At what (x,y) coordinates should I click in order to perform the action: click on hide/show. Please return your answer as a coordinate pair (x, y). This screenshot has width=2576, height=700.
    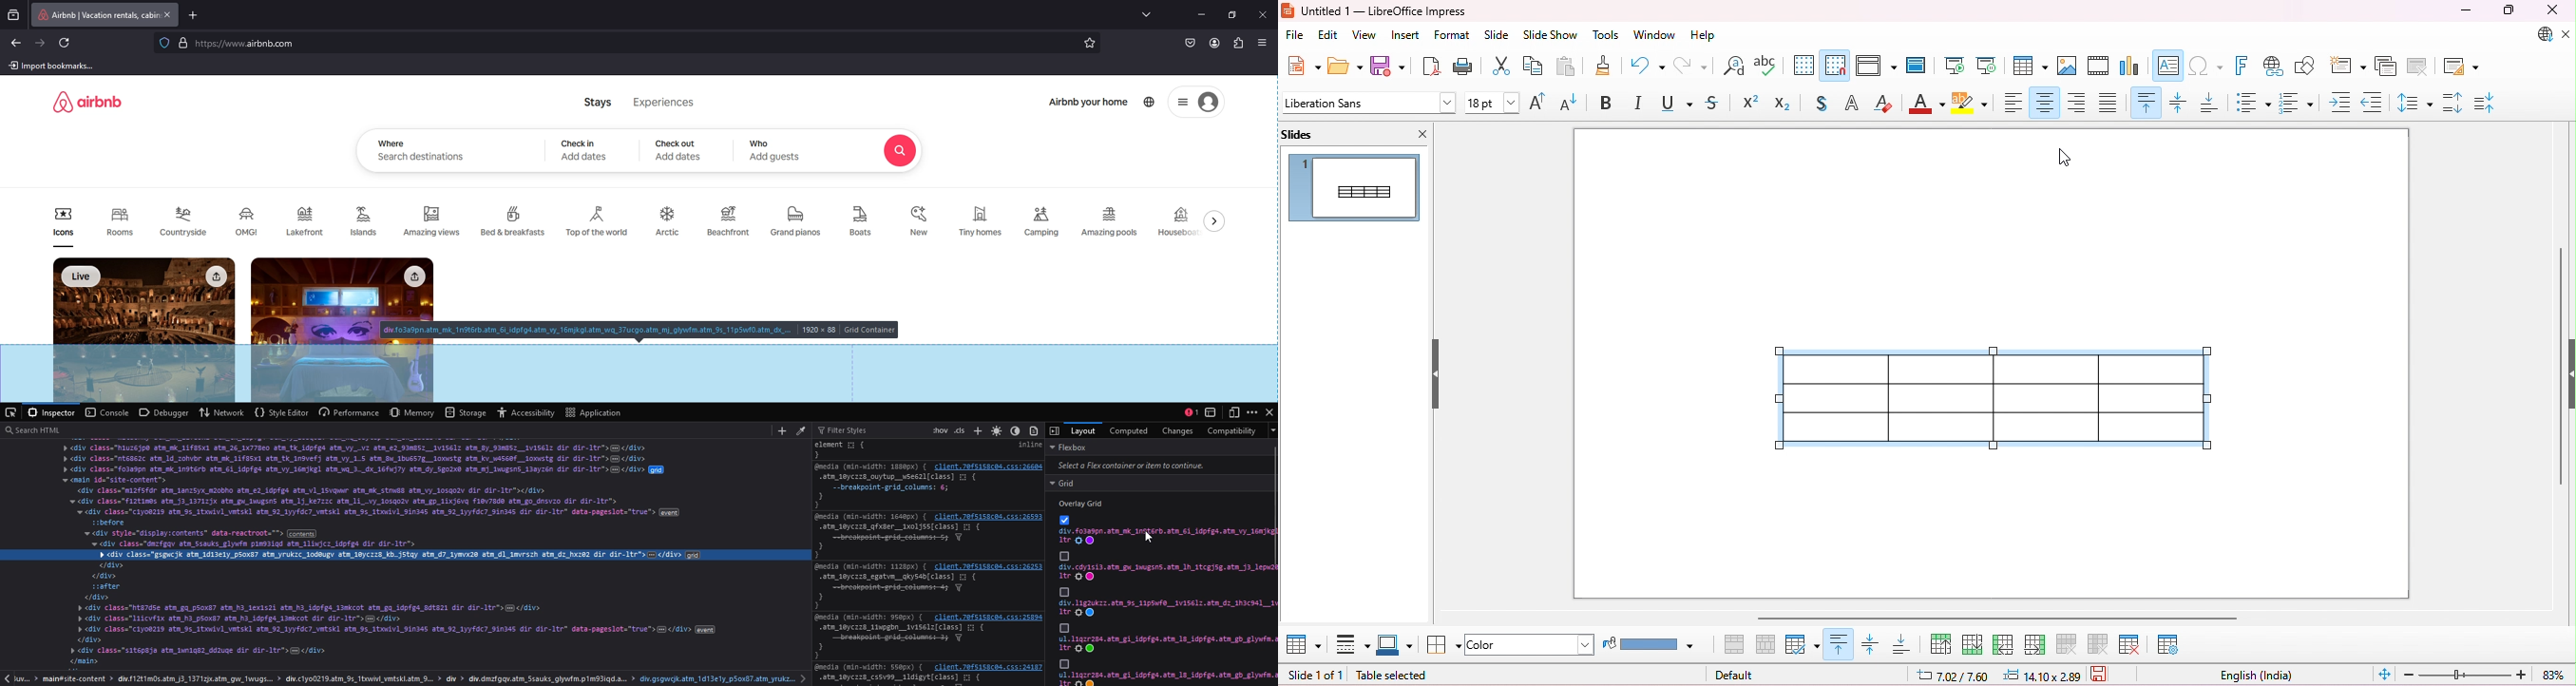
    Looking at the image, I should click on (2567, 371).